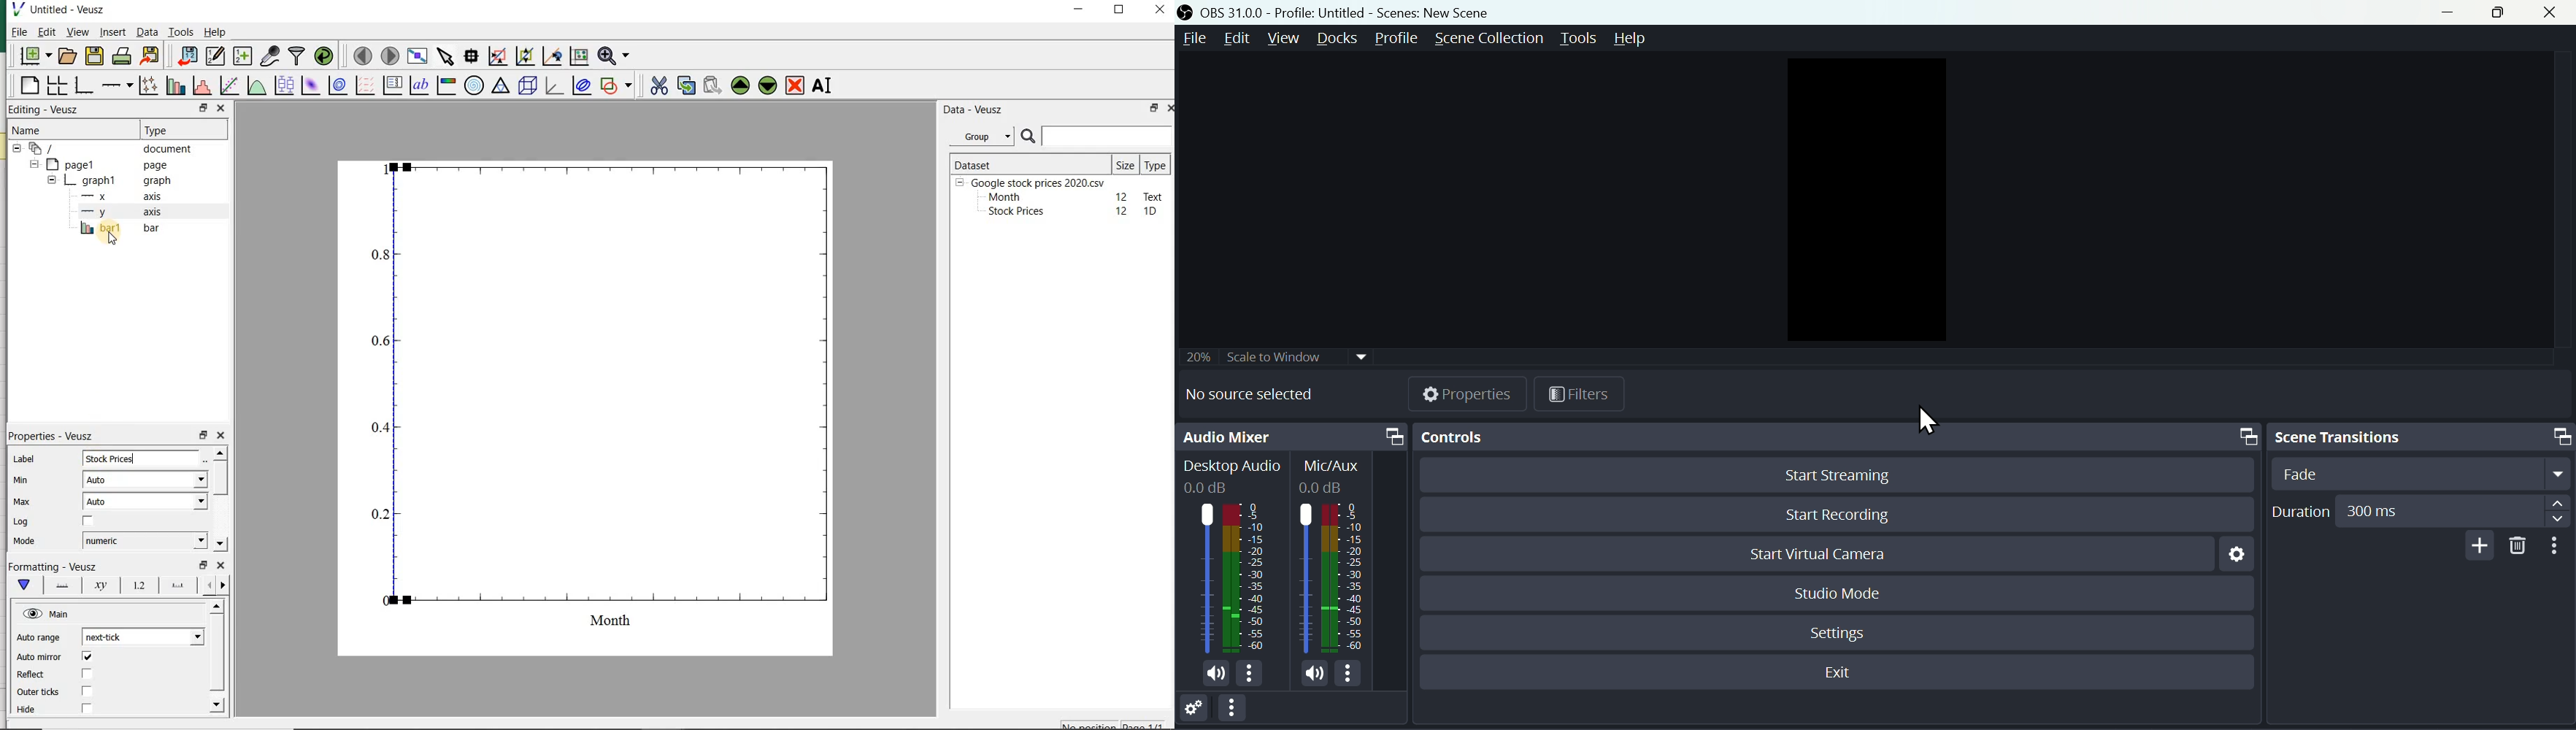 The image size is (2576, 756). What do you see at coordinates (2476, 545) in the screenshot?
I see `Add` at bounding box center [2476, 545].